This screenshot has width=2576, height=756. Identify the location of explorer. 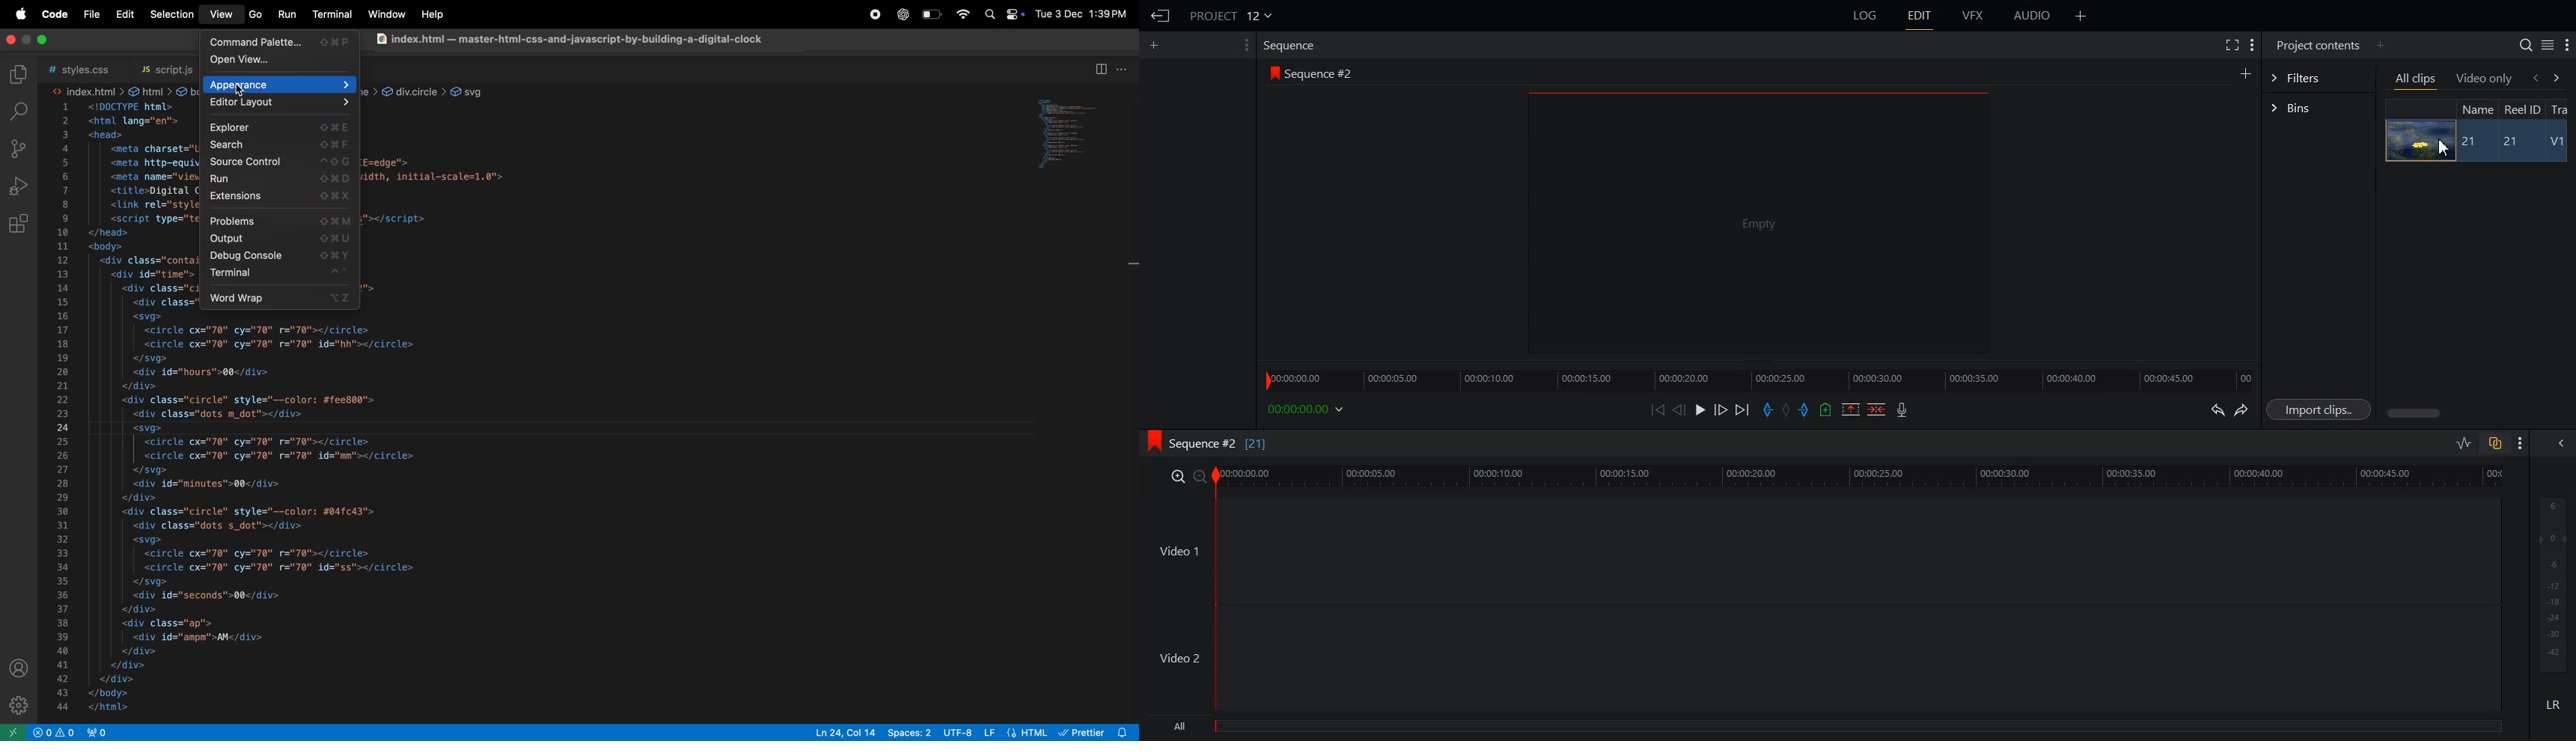
(279, 128).